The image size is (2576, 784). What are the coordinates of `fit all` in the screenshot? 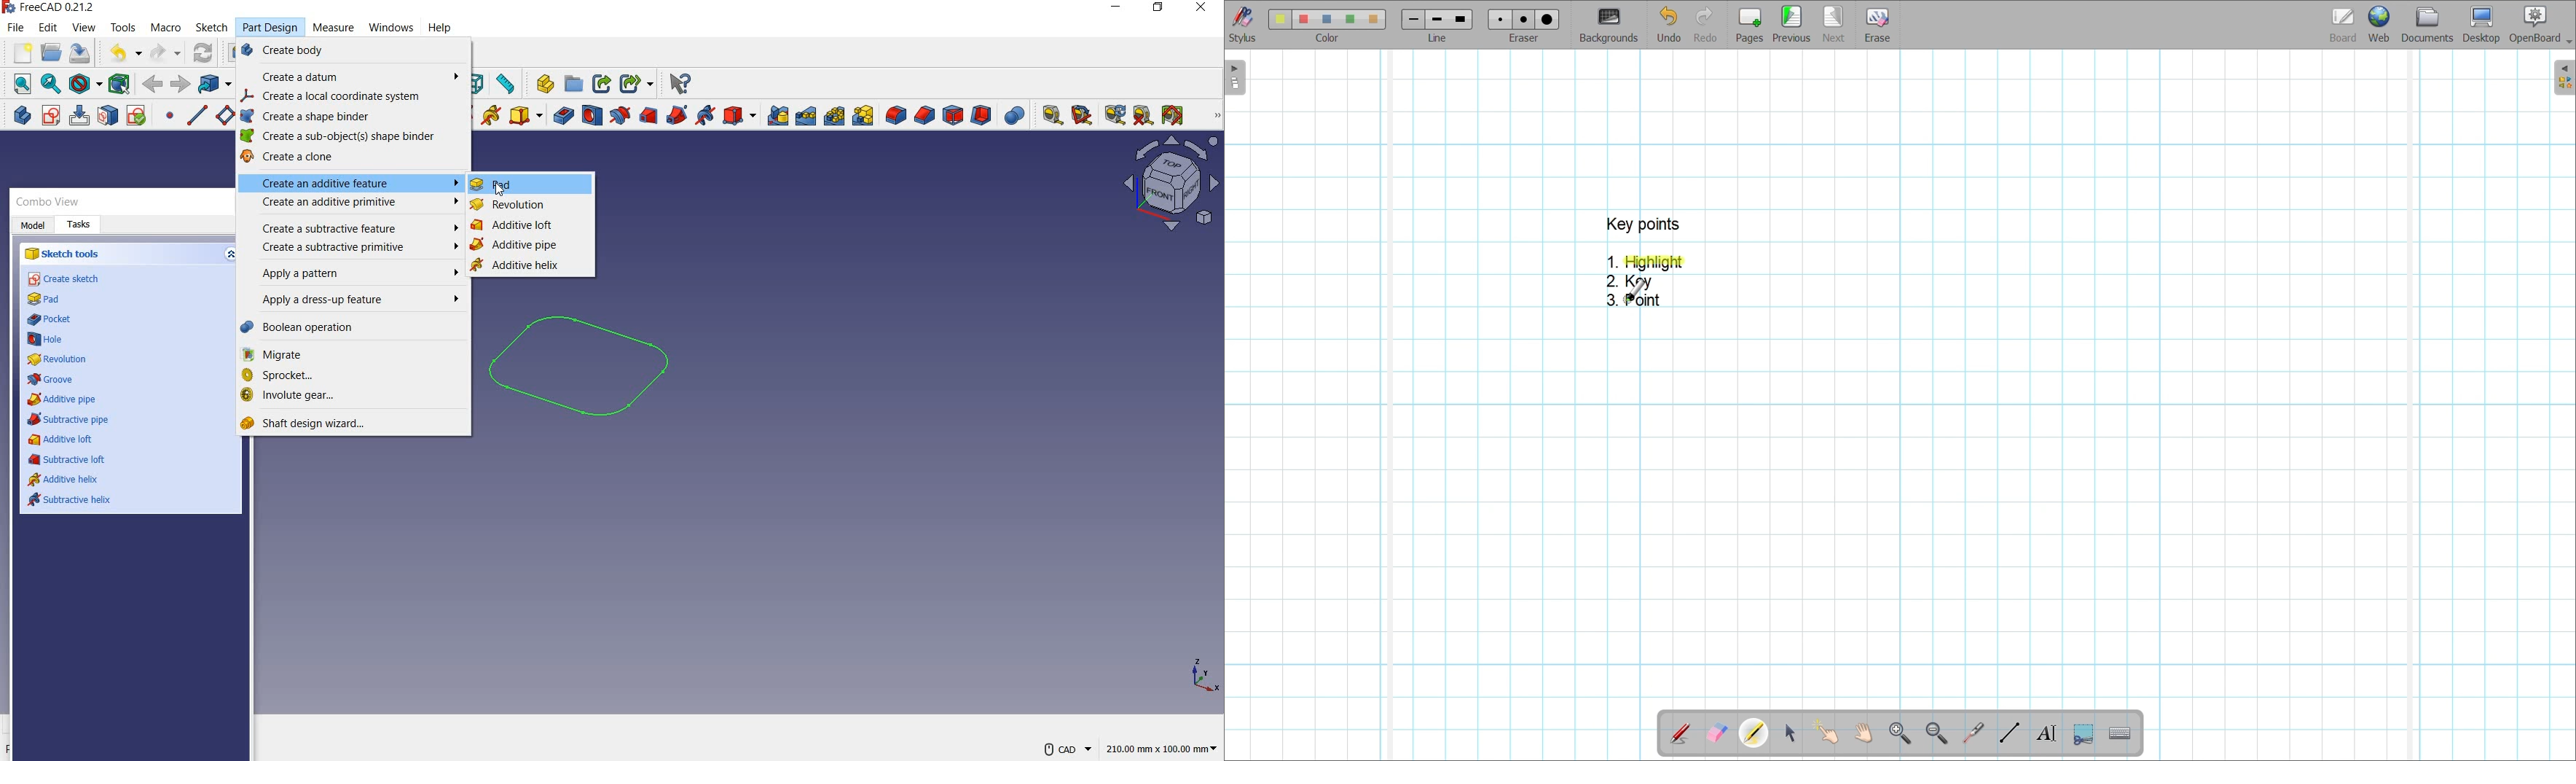 It's located at (20, 84).